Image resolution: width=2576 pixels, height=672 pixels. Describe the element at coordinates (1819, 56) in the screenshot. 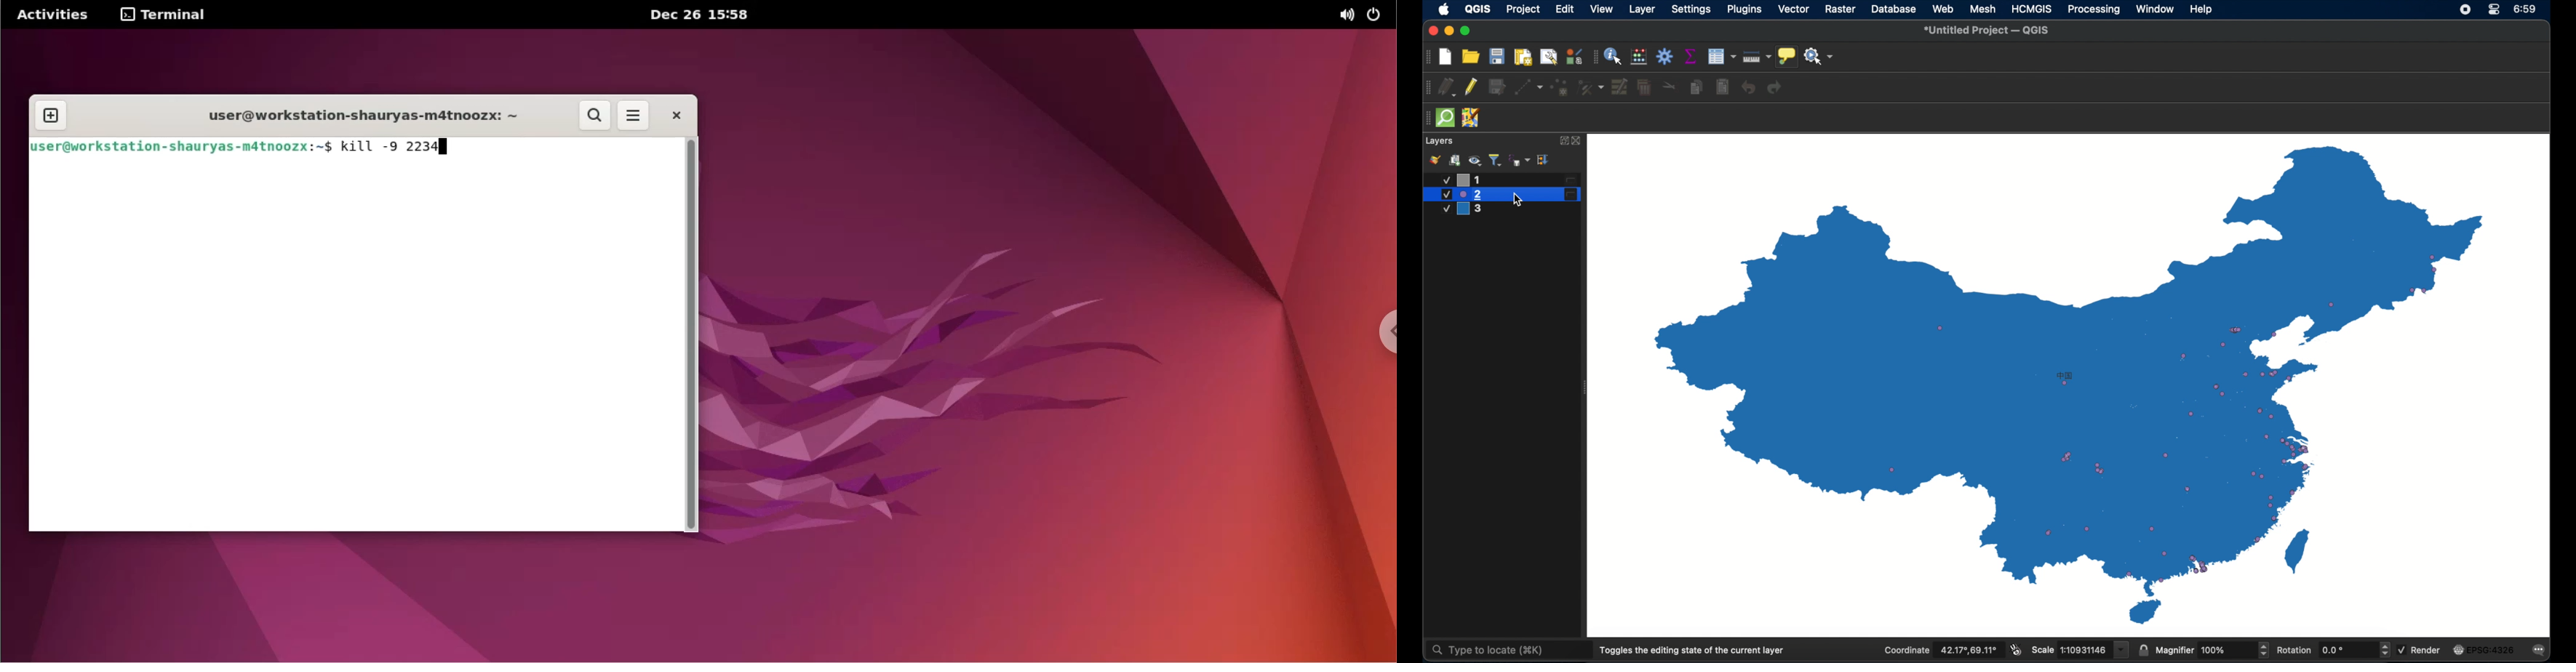

I see `no action selected` at that location.